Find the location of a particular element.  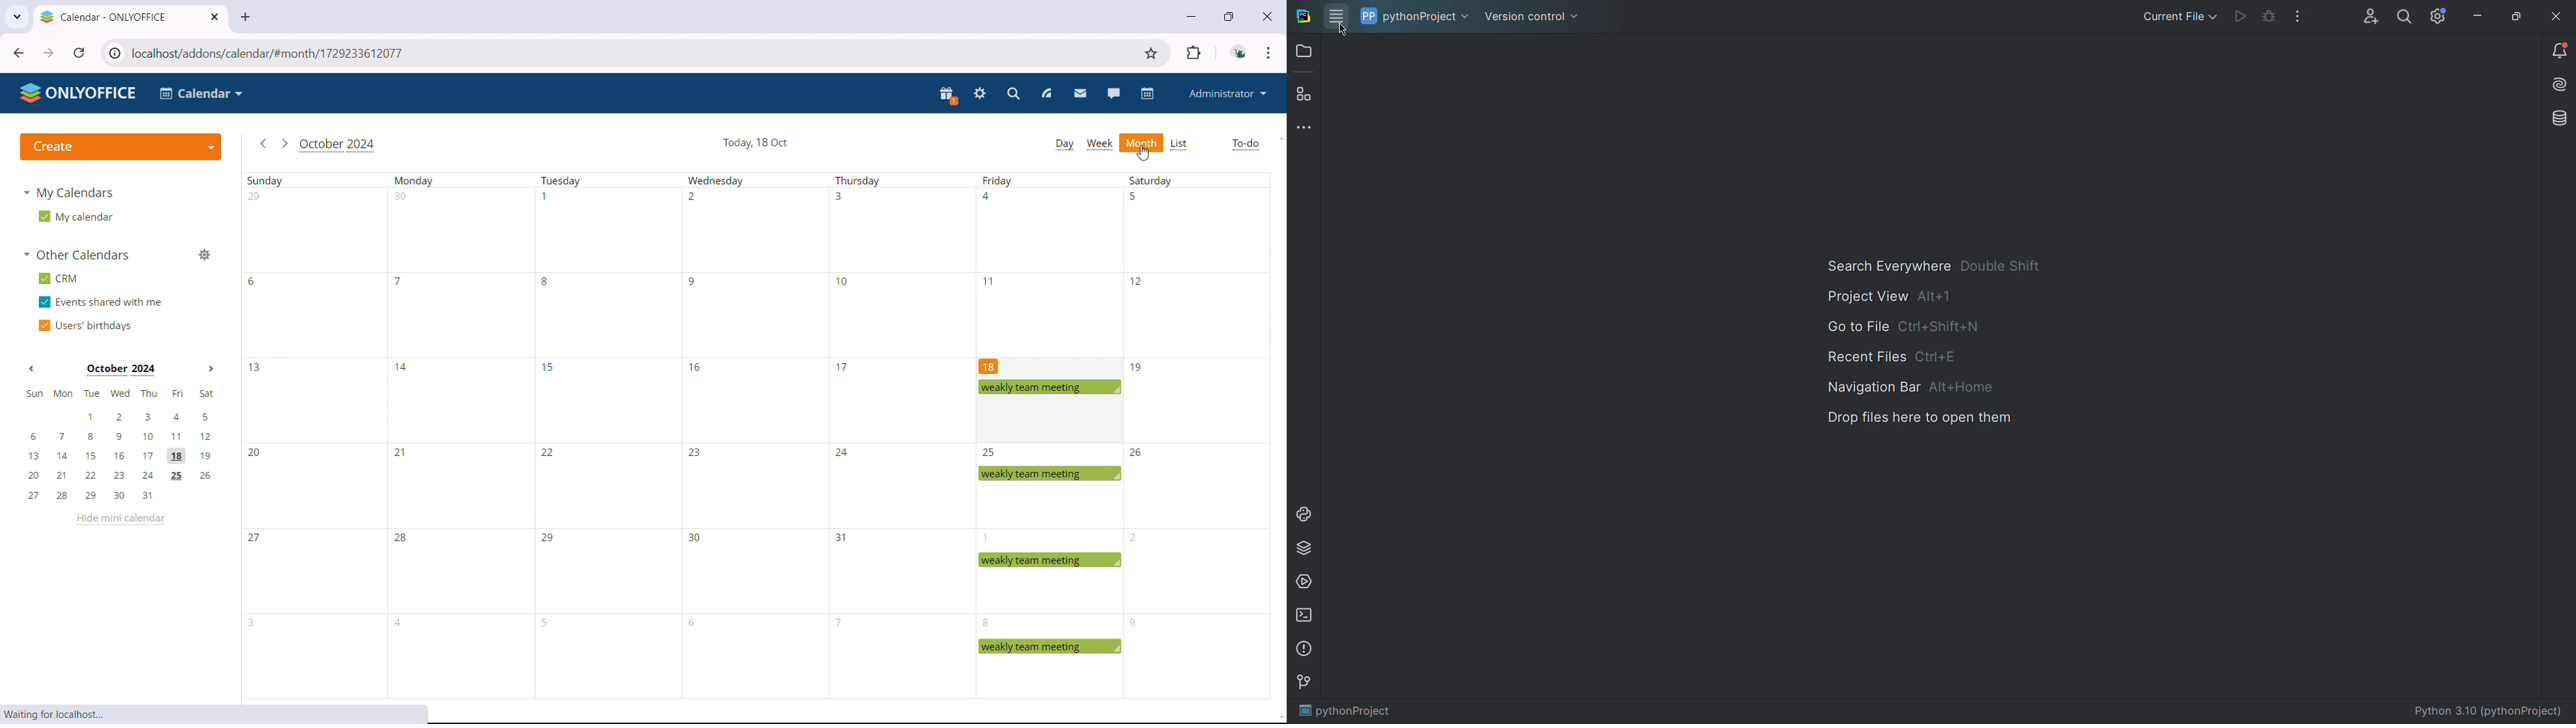

click to go back hold to see history is located at coordinates (19, 53).